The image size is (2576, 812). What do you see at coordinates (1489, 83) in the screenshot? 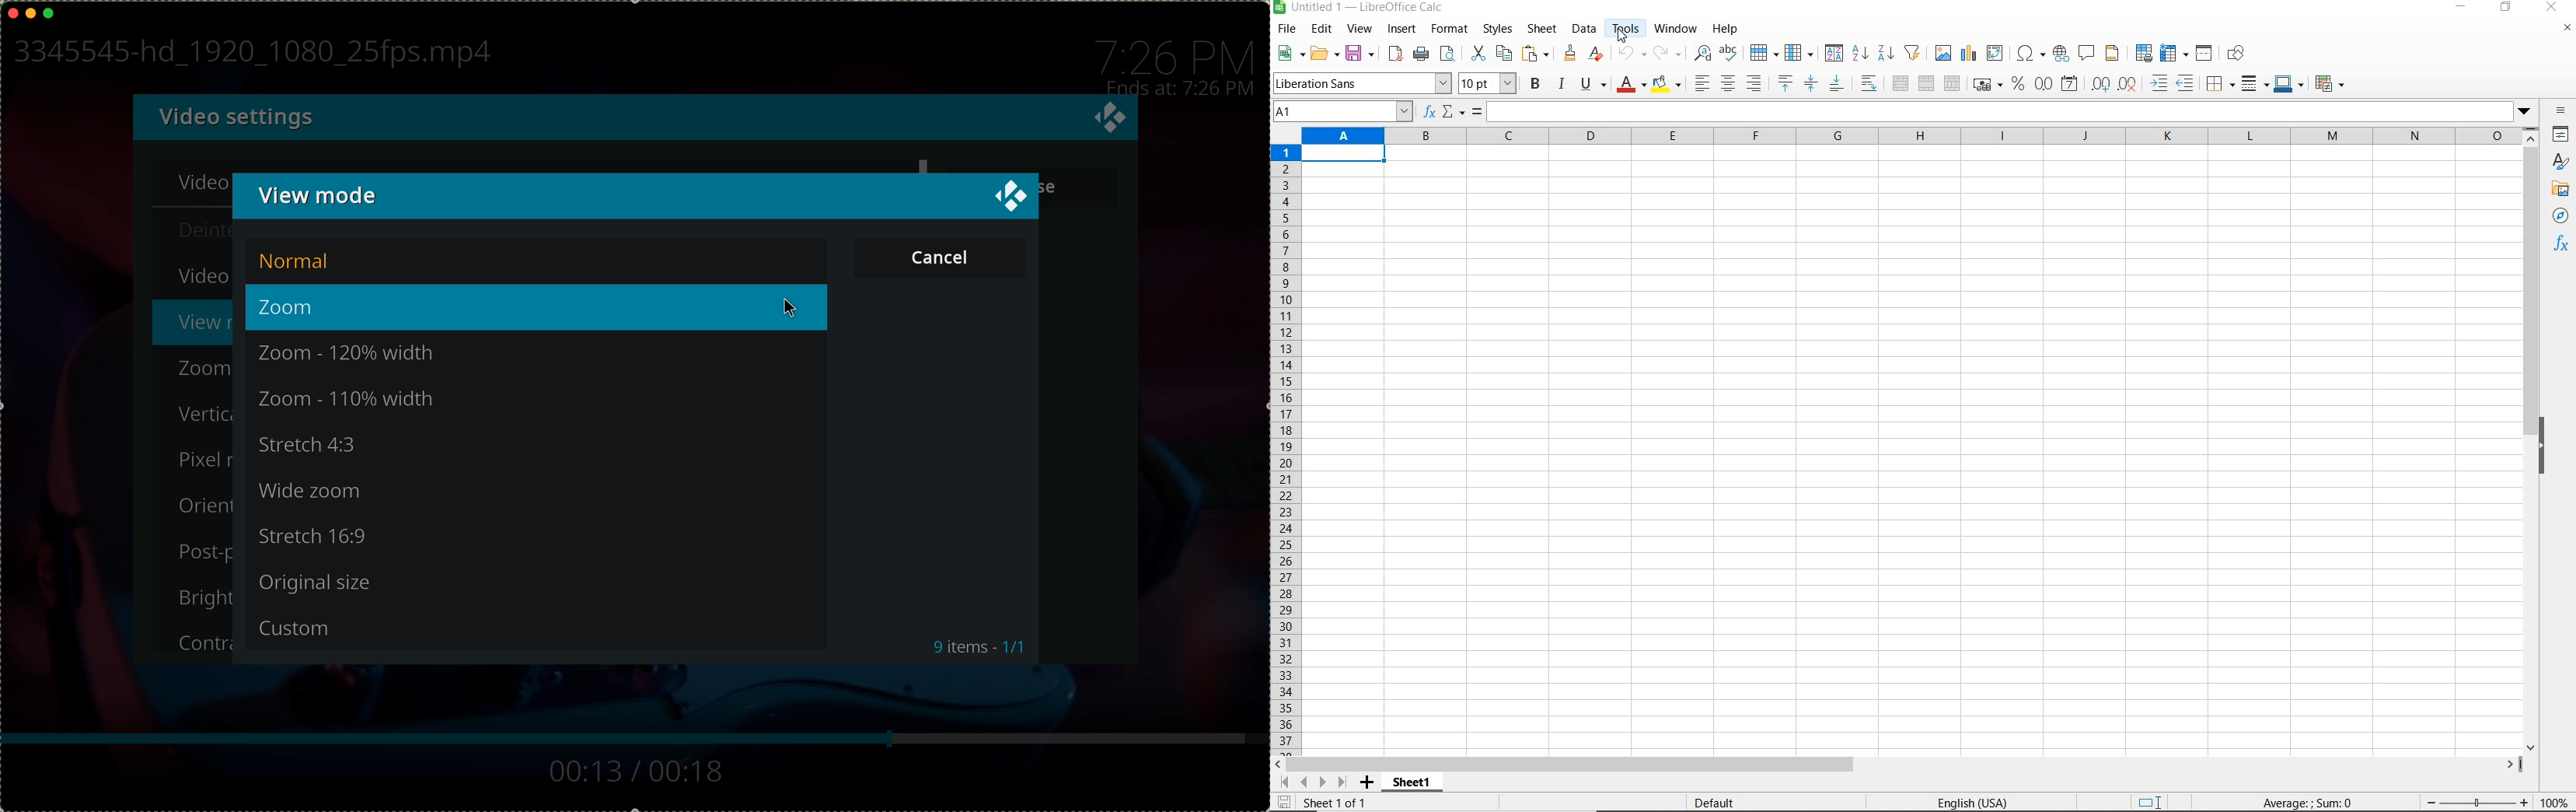
I see `font size` at bounding box center [1489, 83].